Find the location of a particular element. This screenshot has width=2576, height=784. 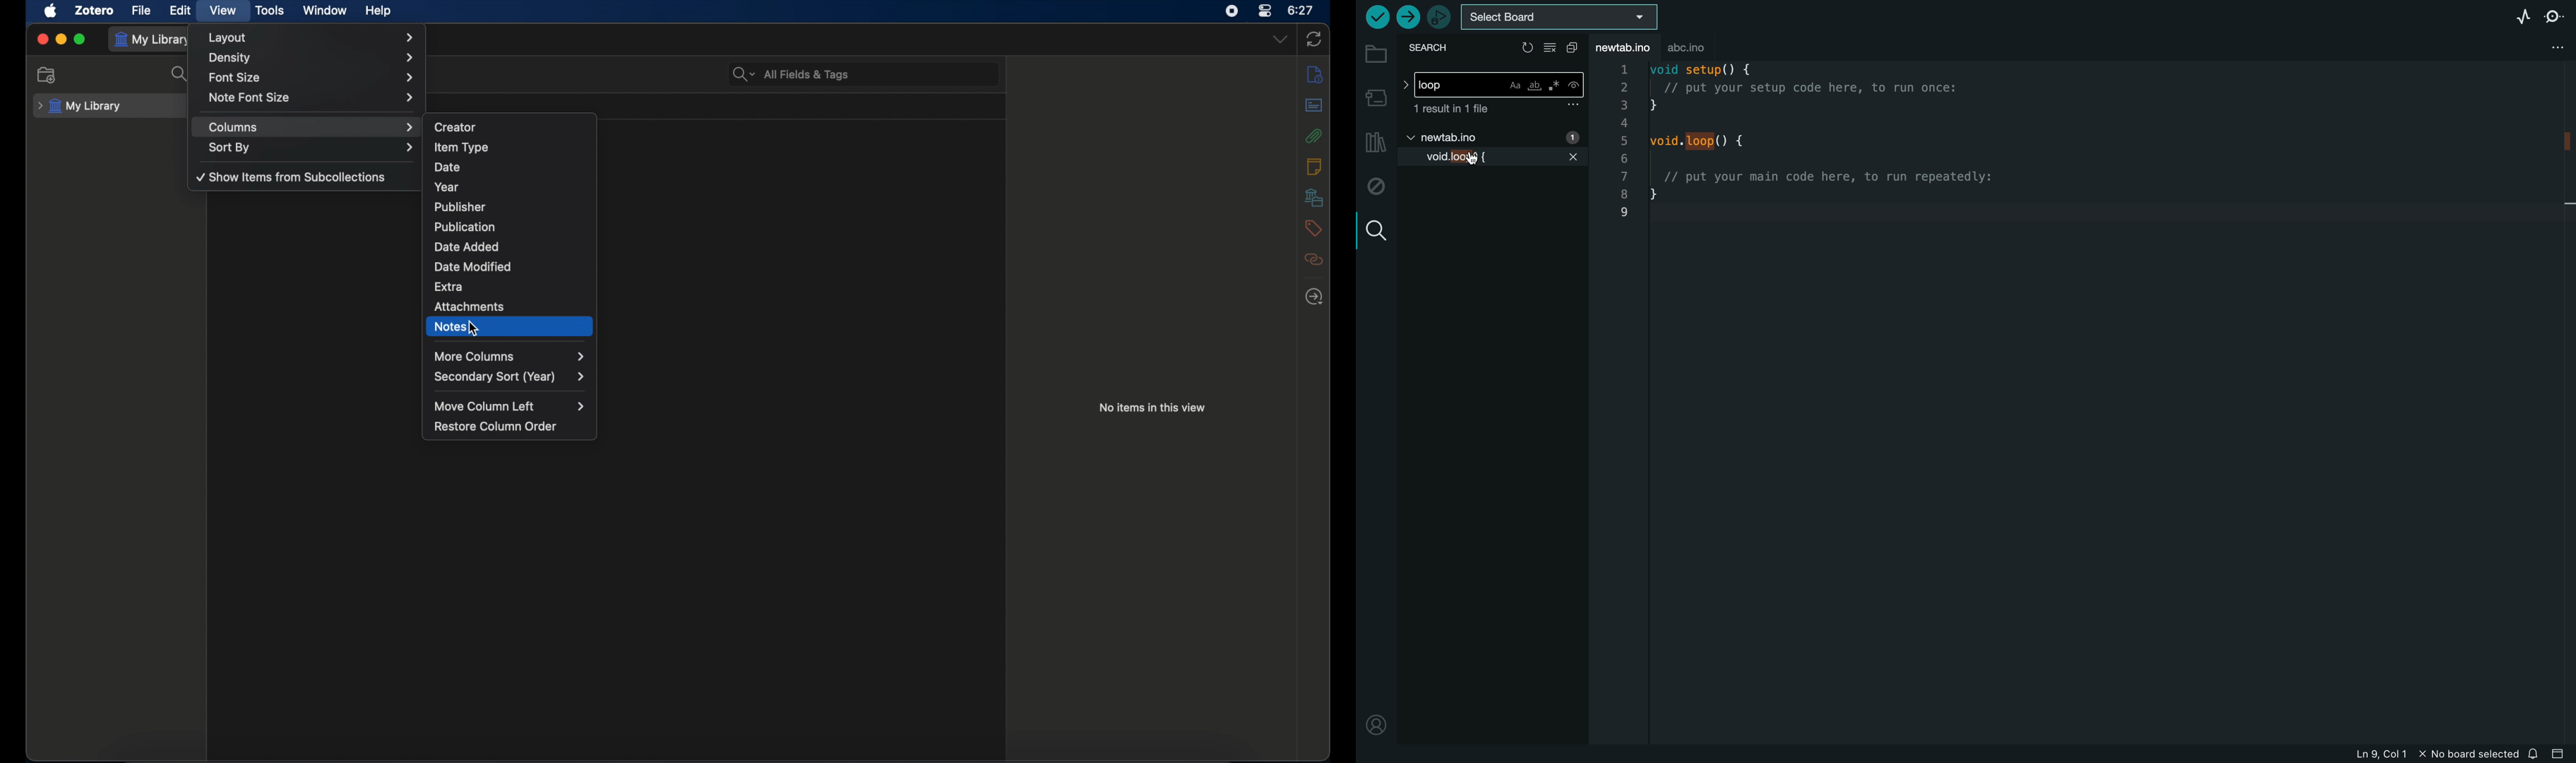

view is located at coordinates (223, 9).